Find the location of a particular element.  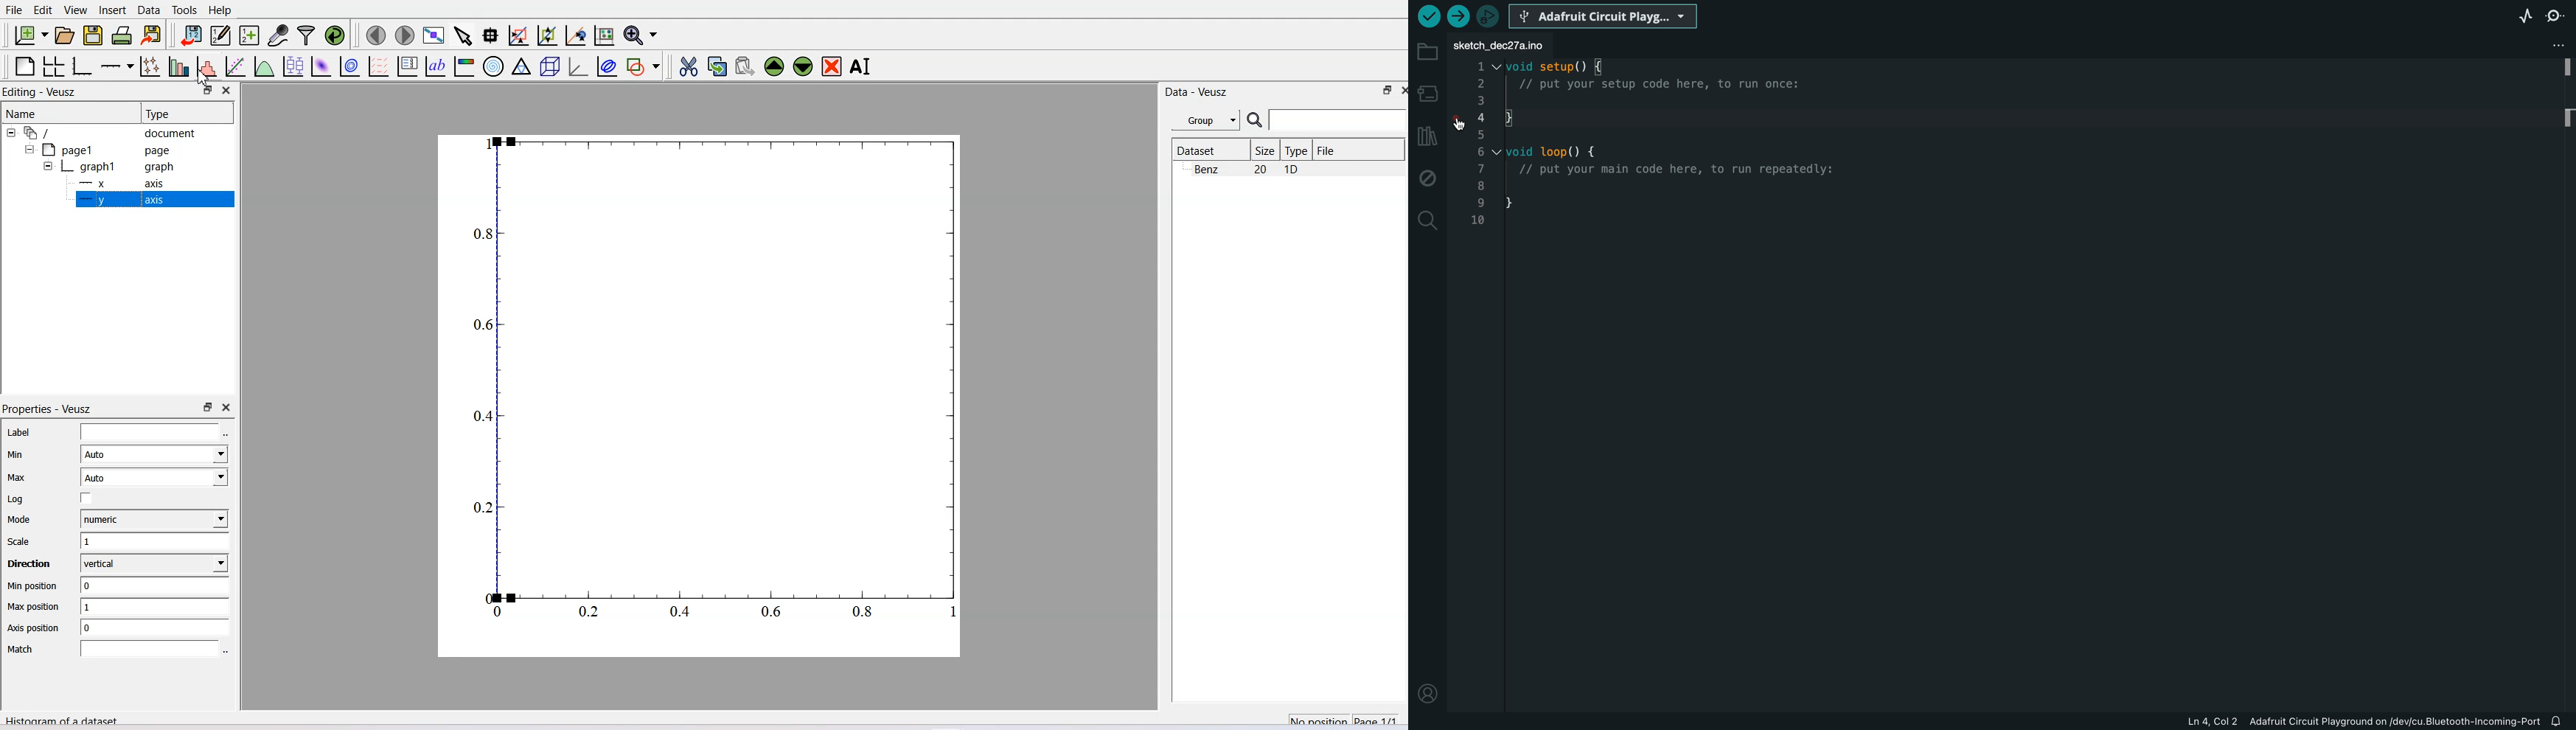

folder is located at coordinates (1427, 51).